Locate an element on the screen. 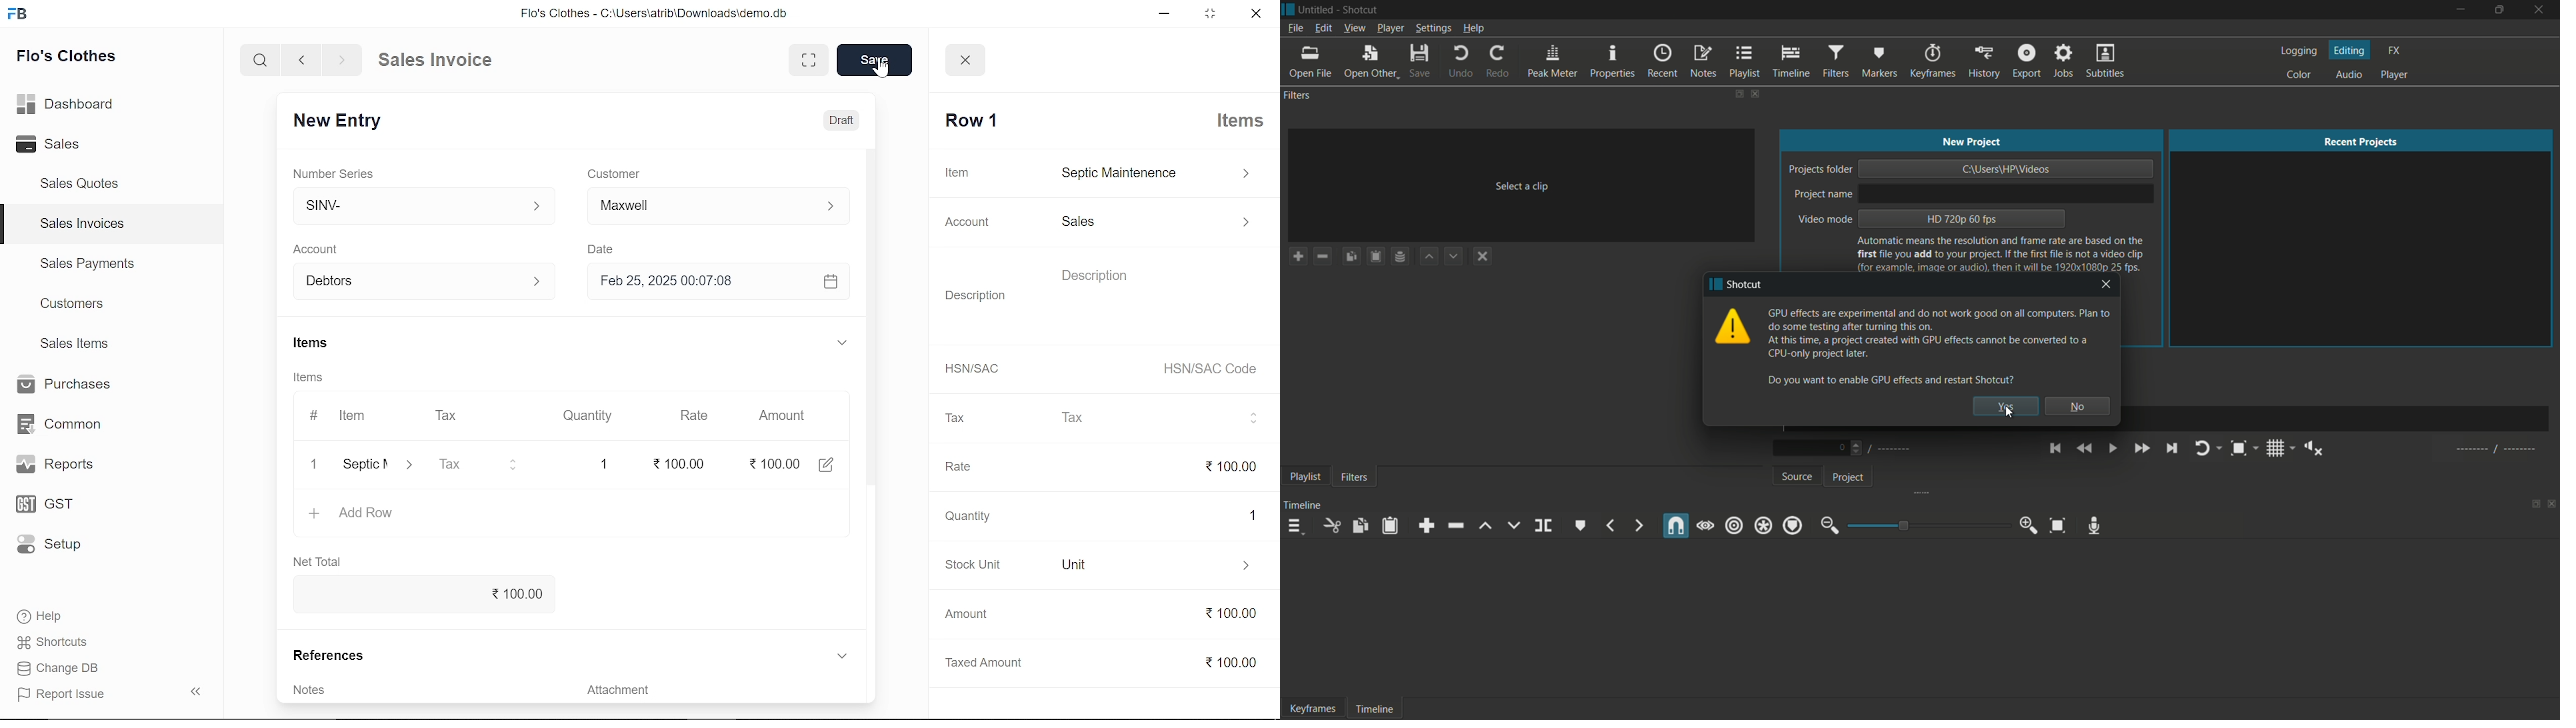  edit rate is located at coordinates (681, 462).